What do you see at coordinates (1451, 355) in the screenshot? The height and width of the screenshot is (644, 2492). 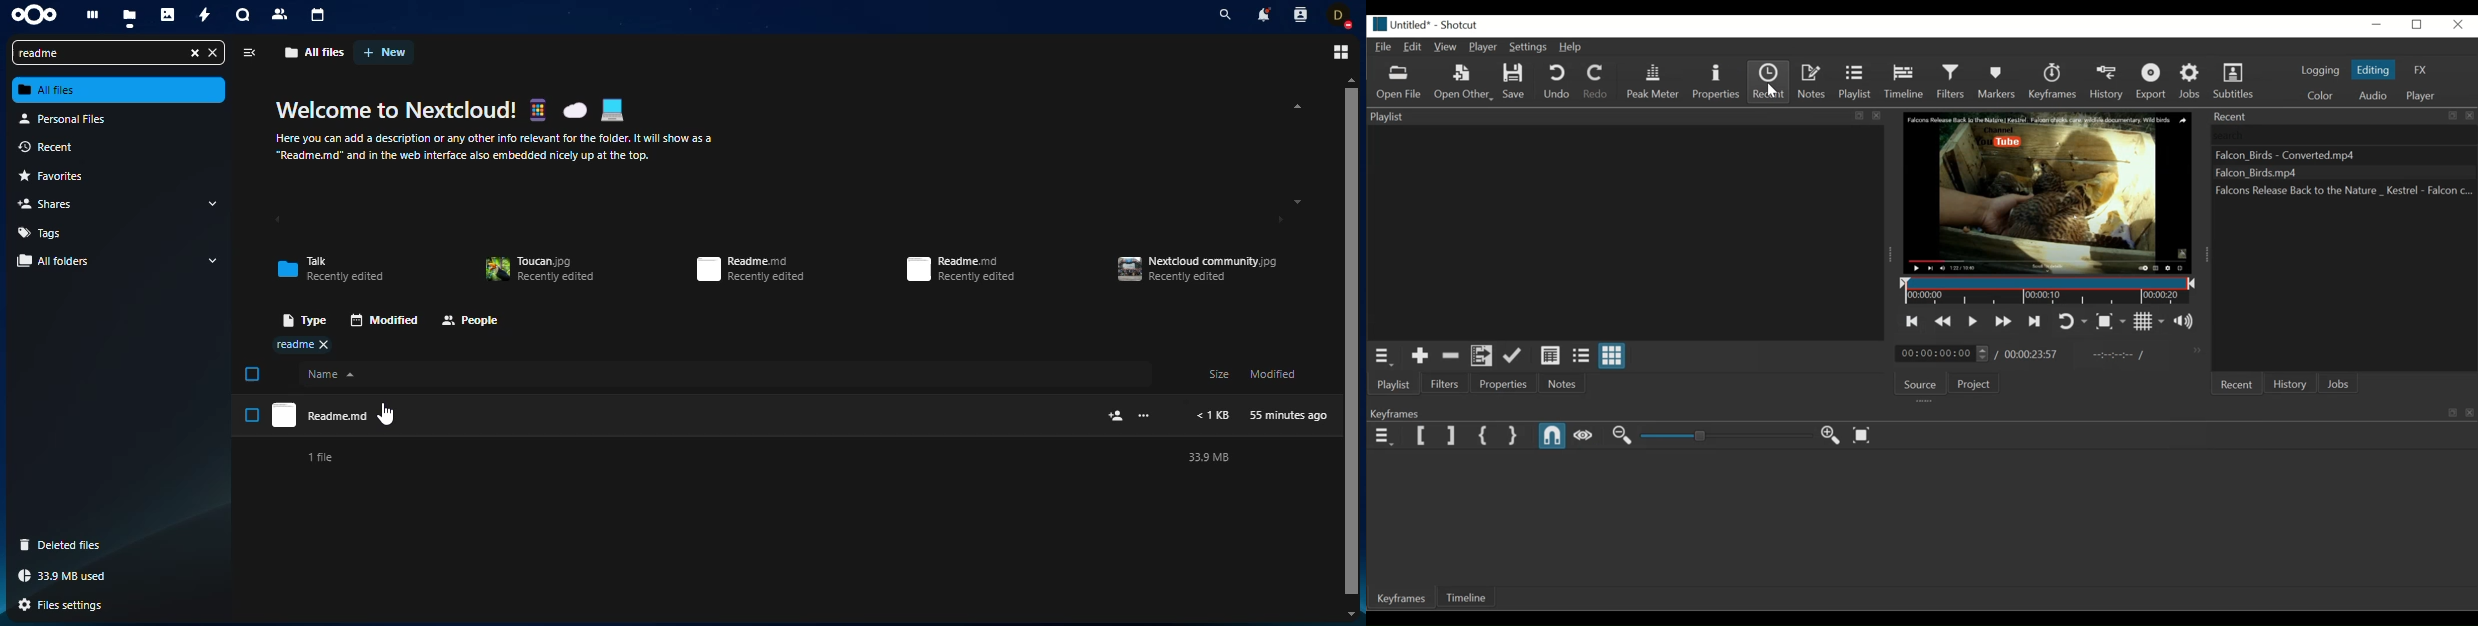 I see `Remove cut` at bounding box center [1451, 355].